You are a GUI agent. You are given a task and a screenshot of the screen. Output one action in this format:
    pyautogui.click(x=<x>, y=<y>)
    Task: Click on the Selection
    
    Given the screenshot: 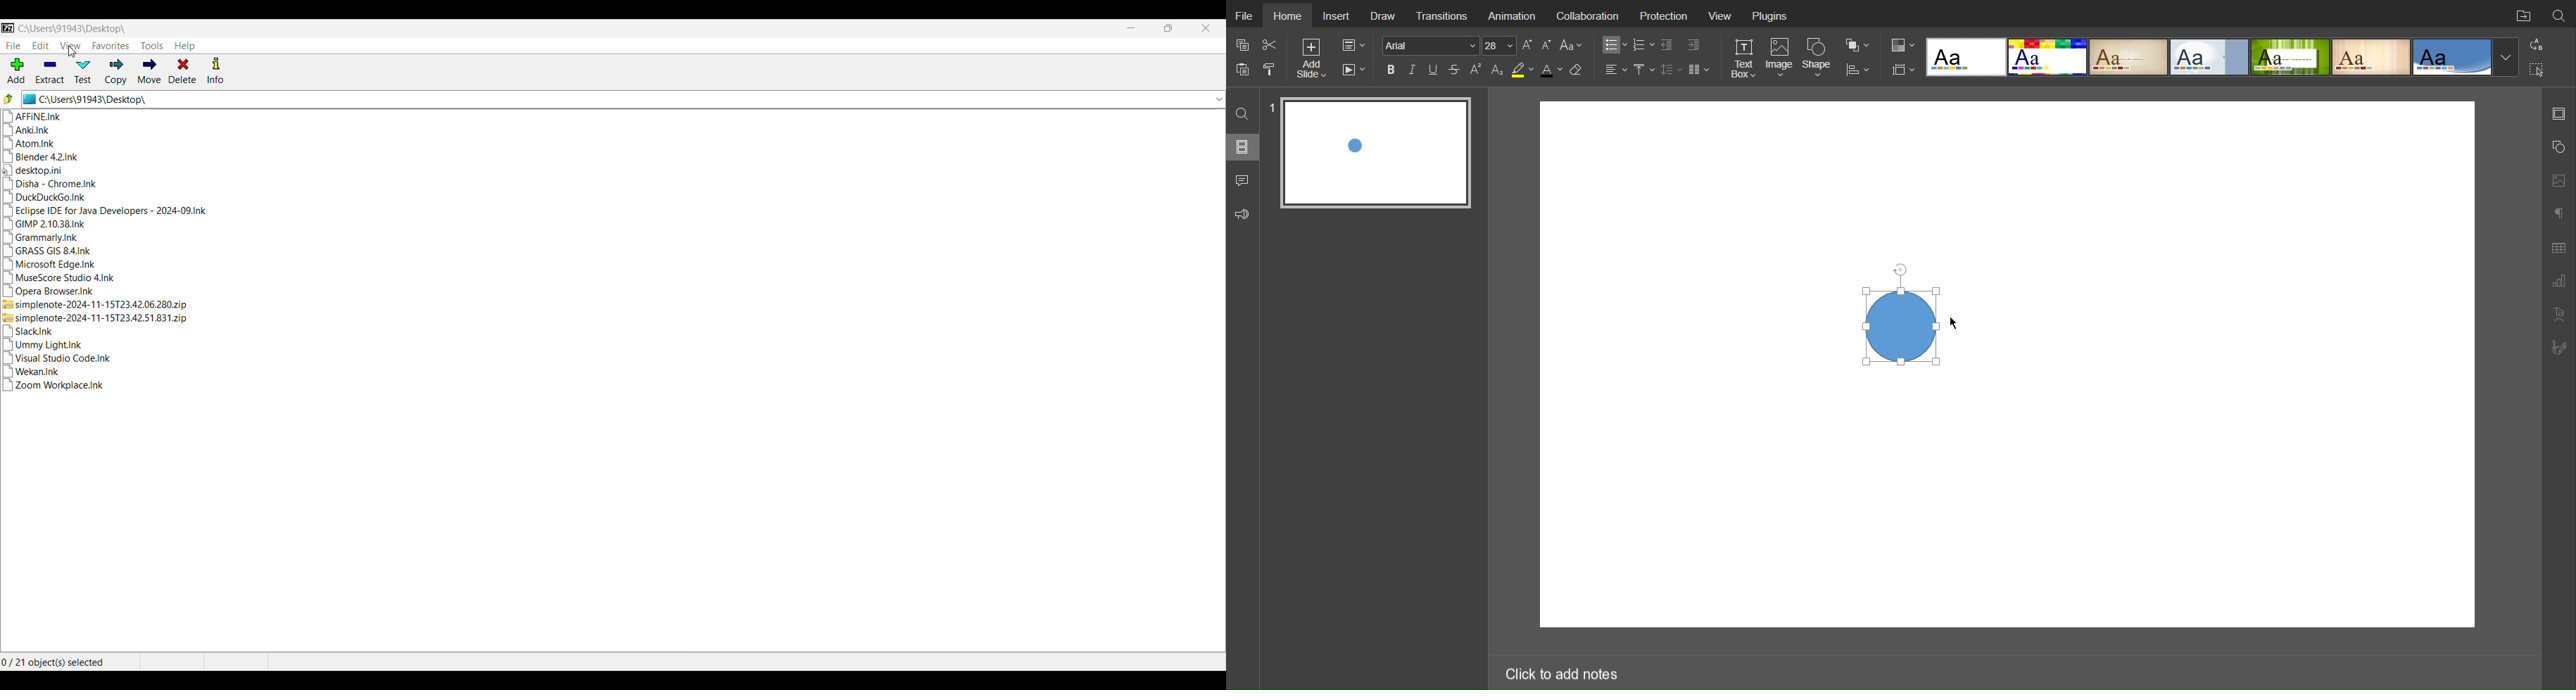 What is the action you would take?
    pyautogui.click(x=2537, y=69)
    